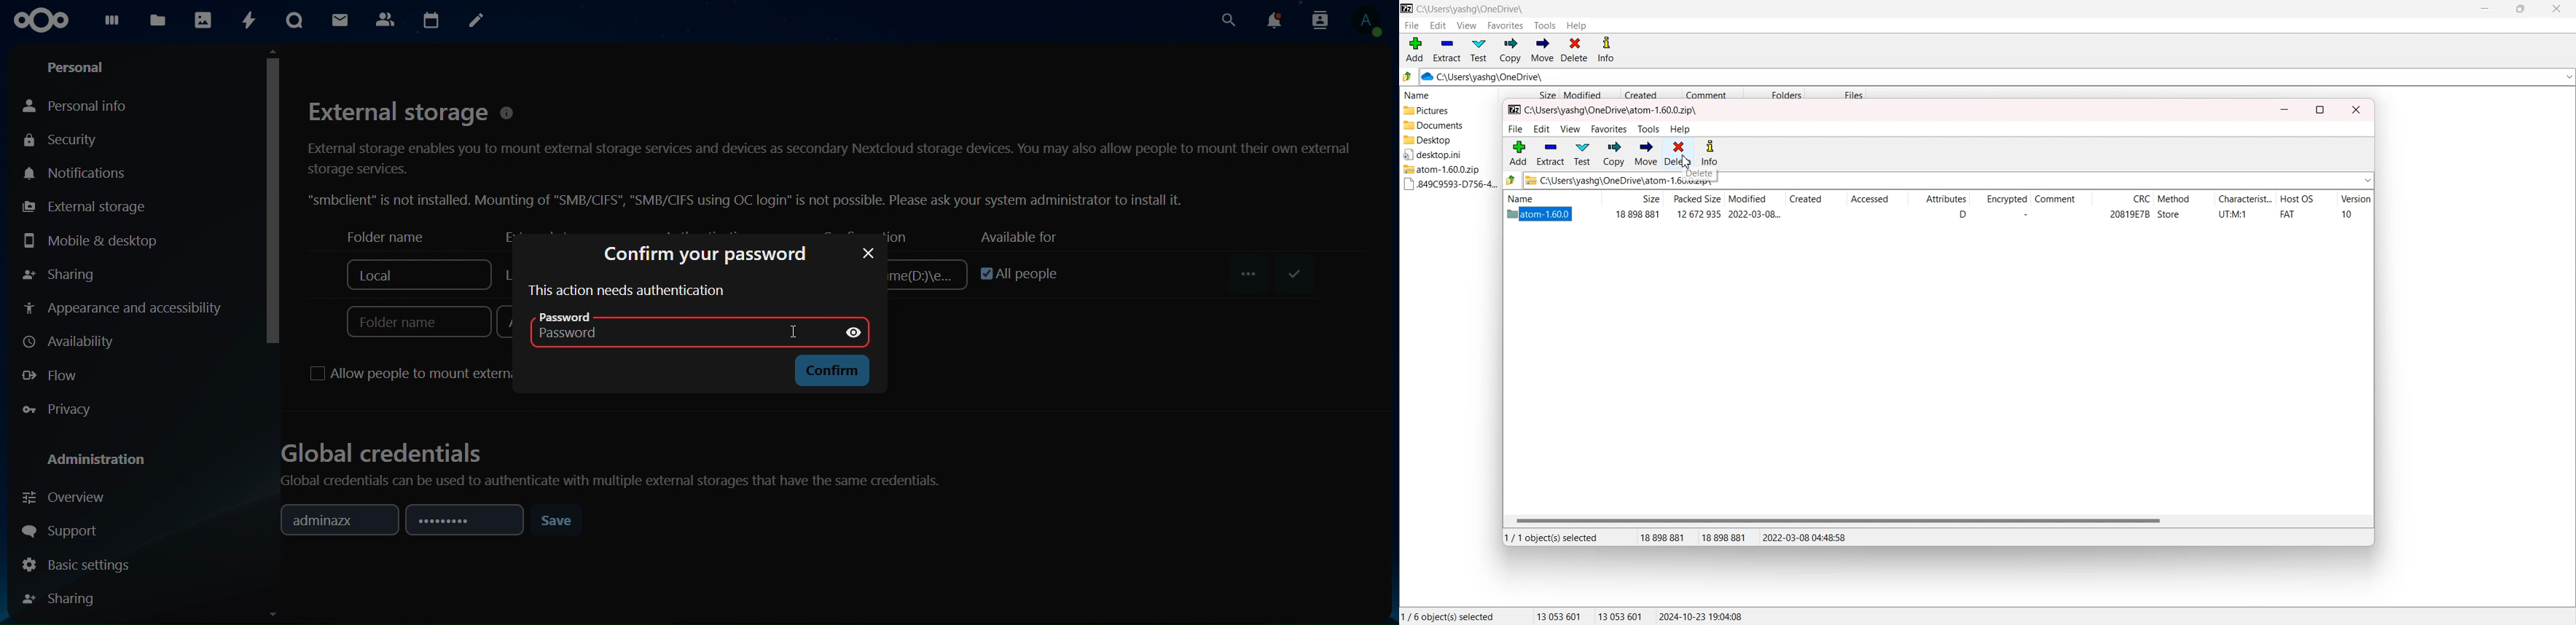  Describe the element at coordinates (69, 499) in the screenshot. I see `overview` at that location.